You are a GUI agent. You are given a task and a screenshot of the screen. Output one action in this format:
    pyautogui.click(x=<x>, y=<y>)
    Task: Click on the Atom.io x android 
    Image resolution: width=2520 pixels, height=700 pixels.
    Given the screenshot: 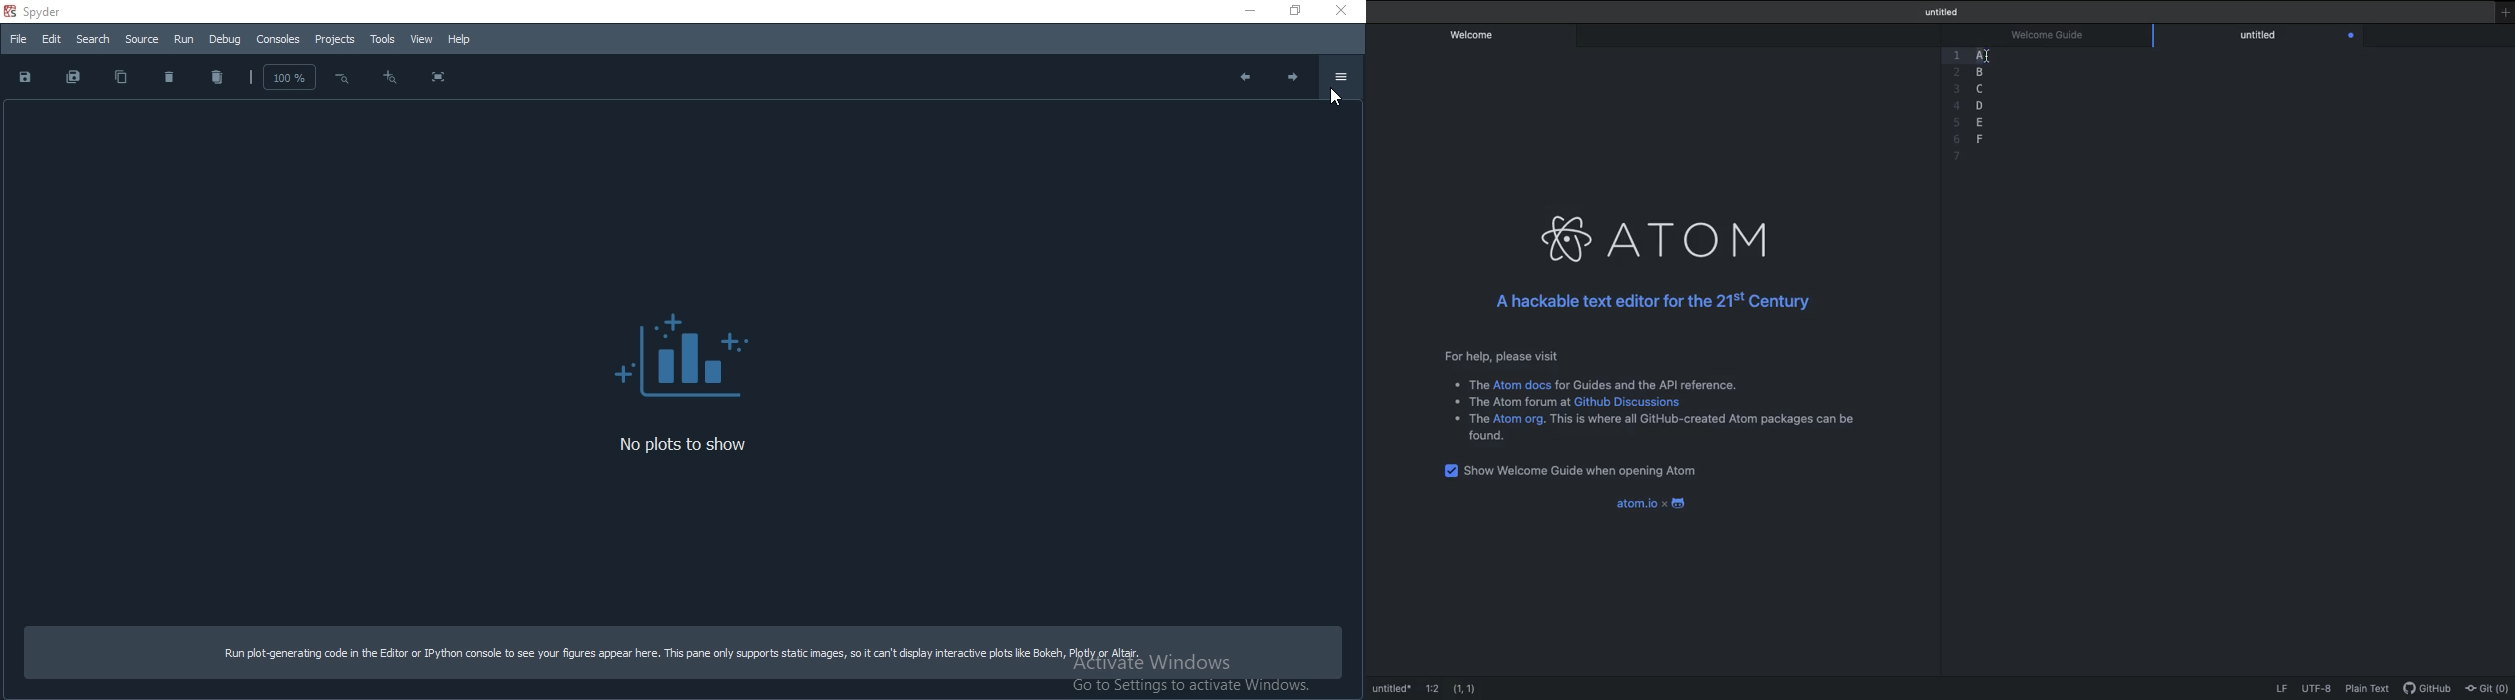 What is the action you would take?
    pyautogui.click(x=1650, y=499)
    